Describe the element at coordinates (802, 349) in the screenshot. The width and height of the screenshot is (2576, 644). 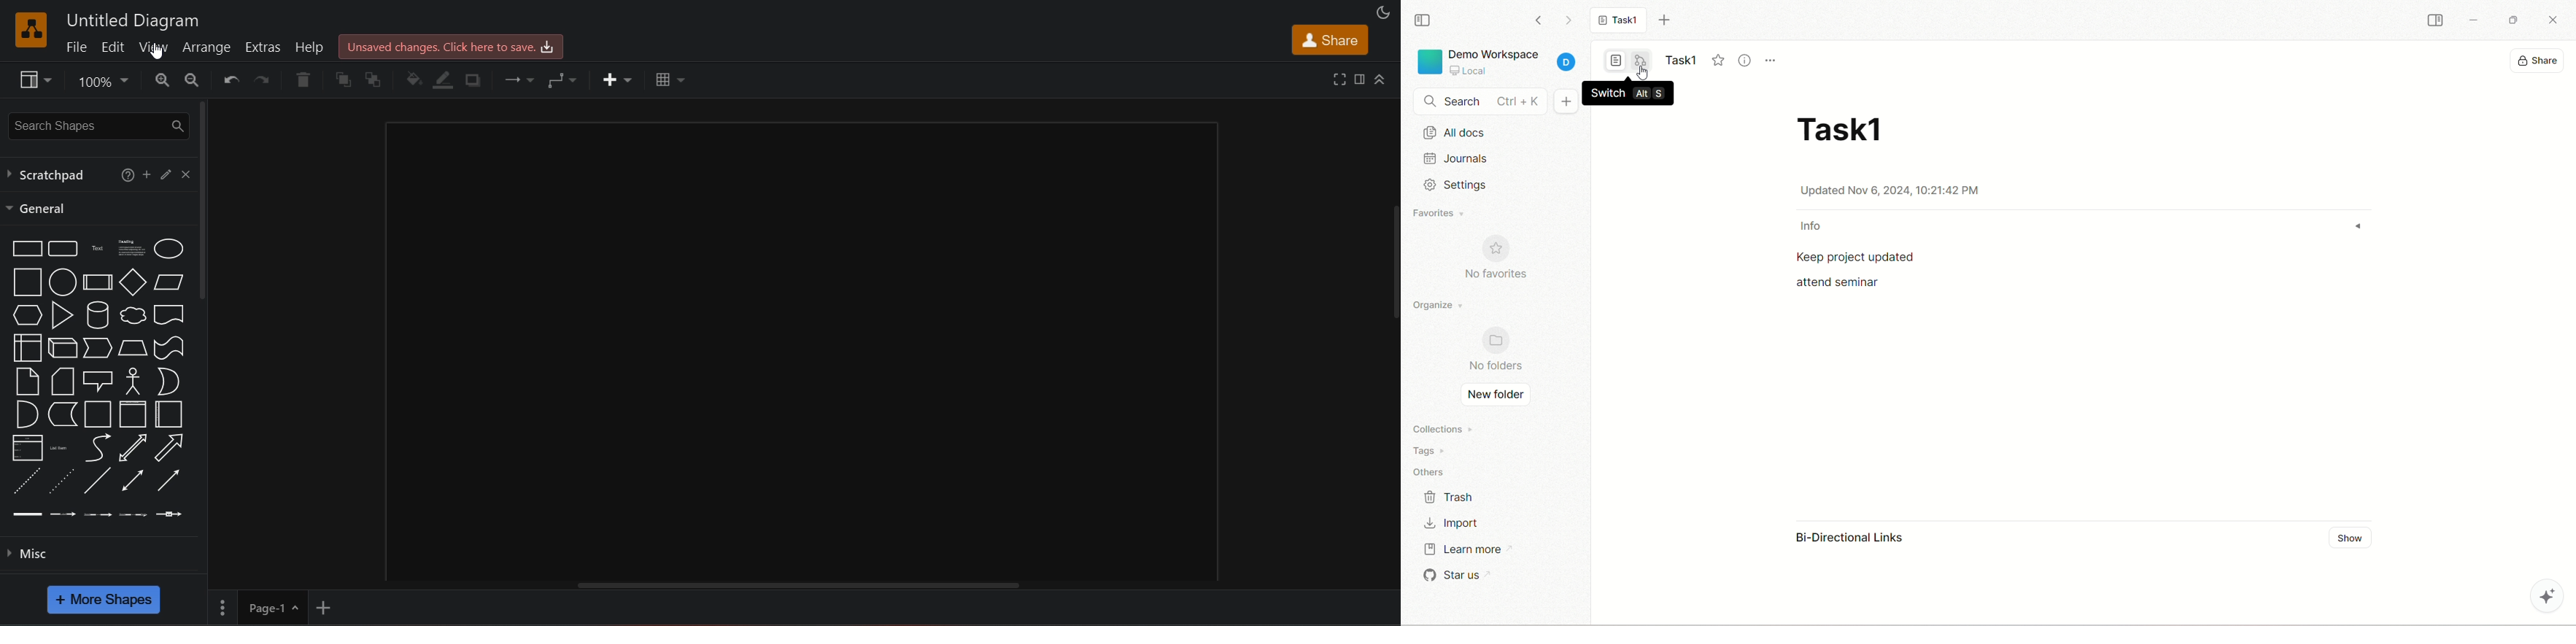
I see `canvas without grid lines` at that location.